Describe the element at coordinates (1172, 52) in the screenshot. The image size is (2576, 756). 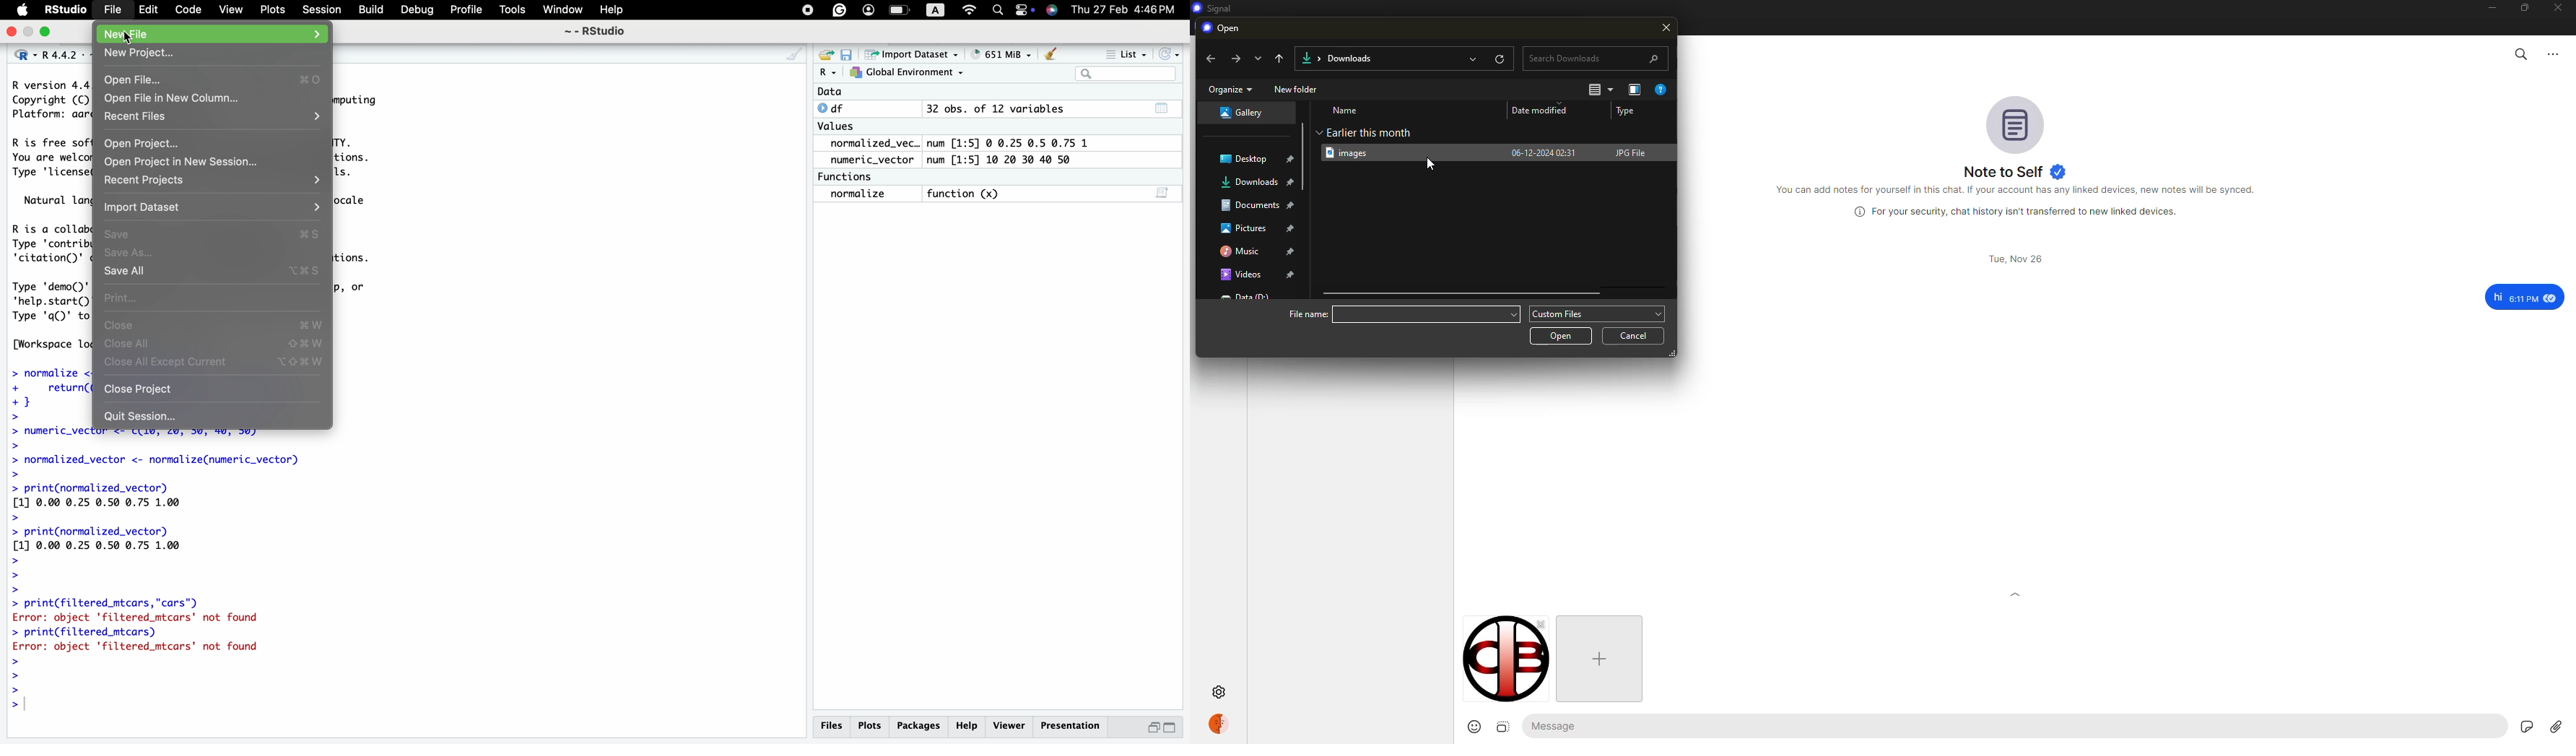
I see `Refresh` at that location.